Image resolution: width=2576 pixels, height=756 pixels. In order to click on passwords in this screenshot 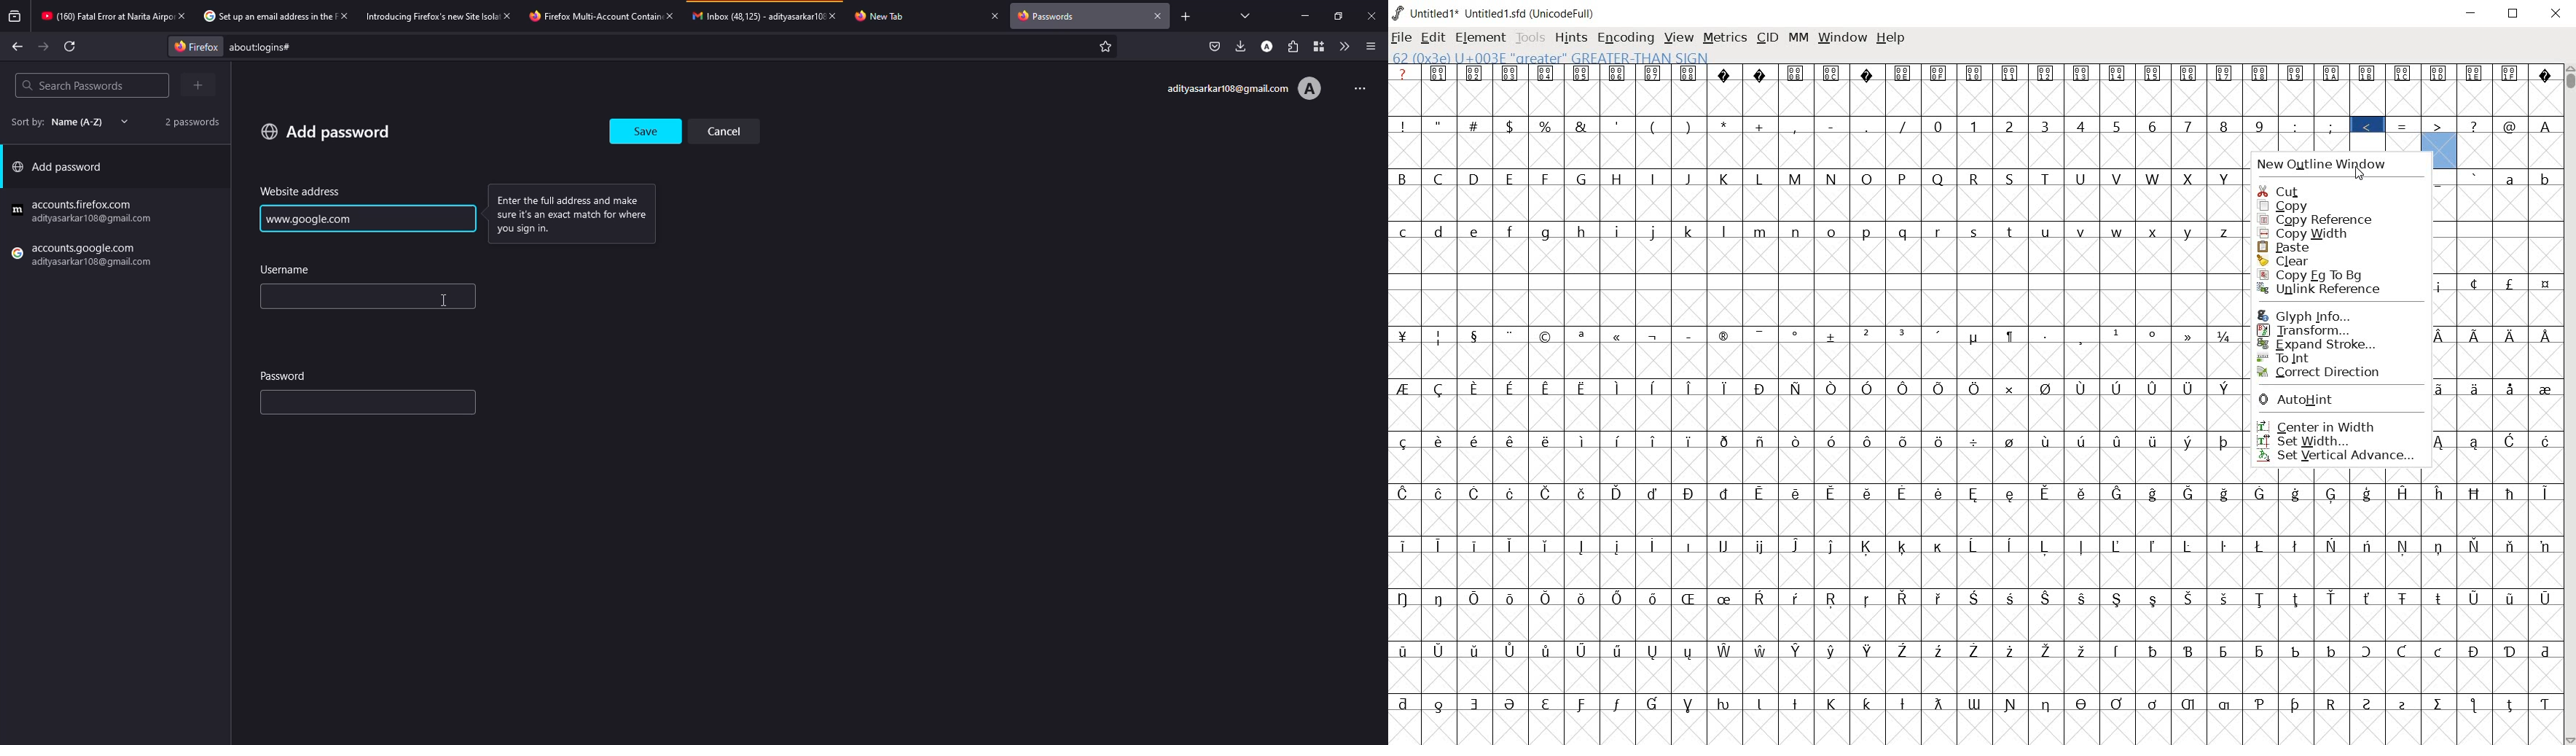, I will do `click(1050, 17)`.